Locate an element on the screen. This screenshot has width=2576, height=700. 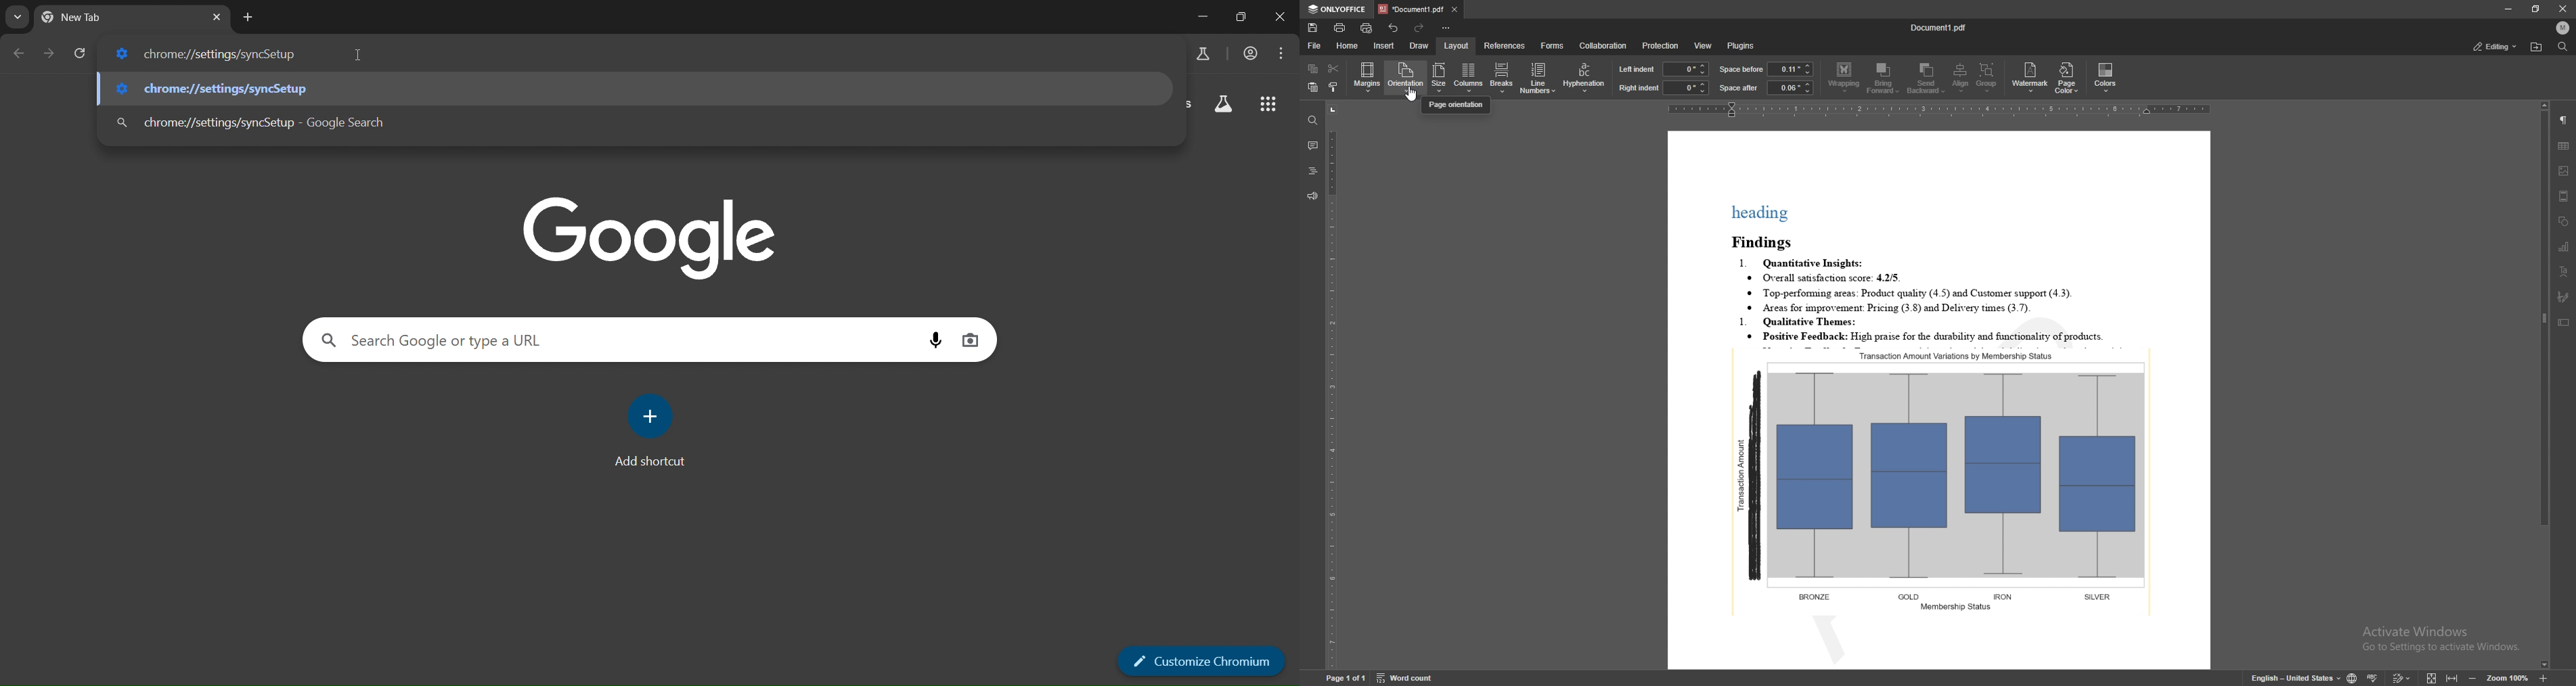
account is located at coordinates (1250, 54).